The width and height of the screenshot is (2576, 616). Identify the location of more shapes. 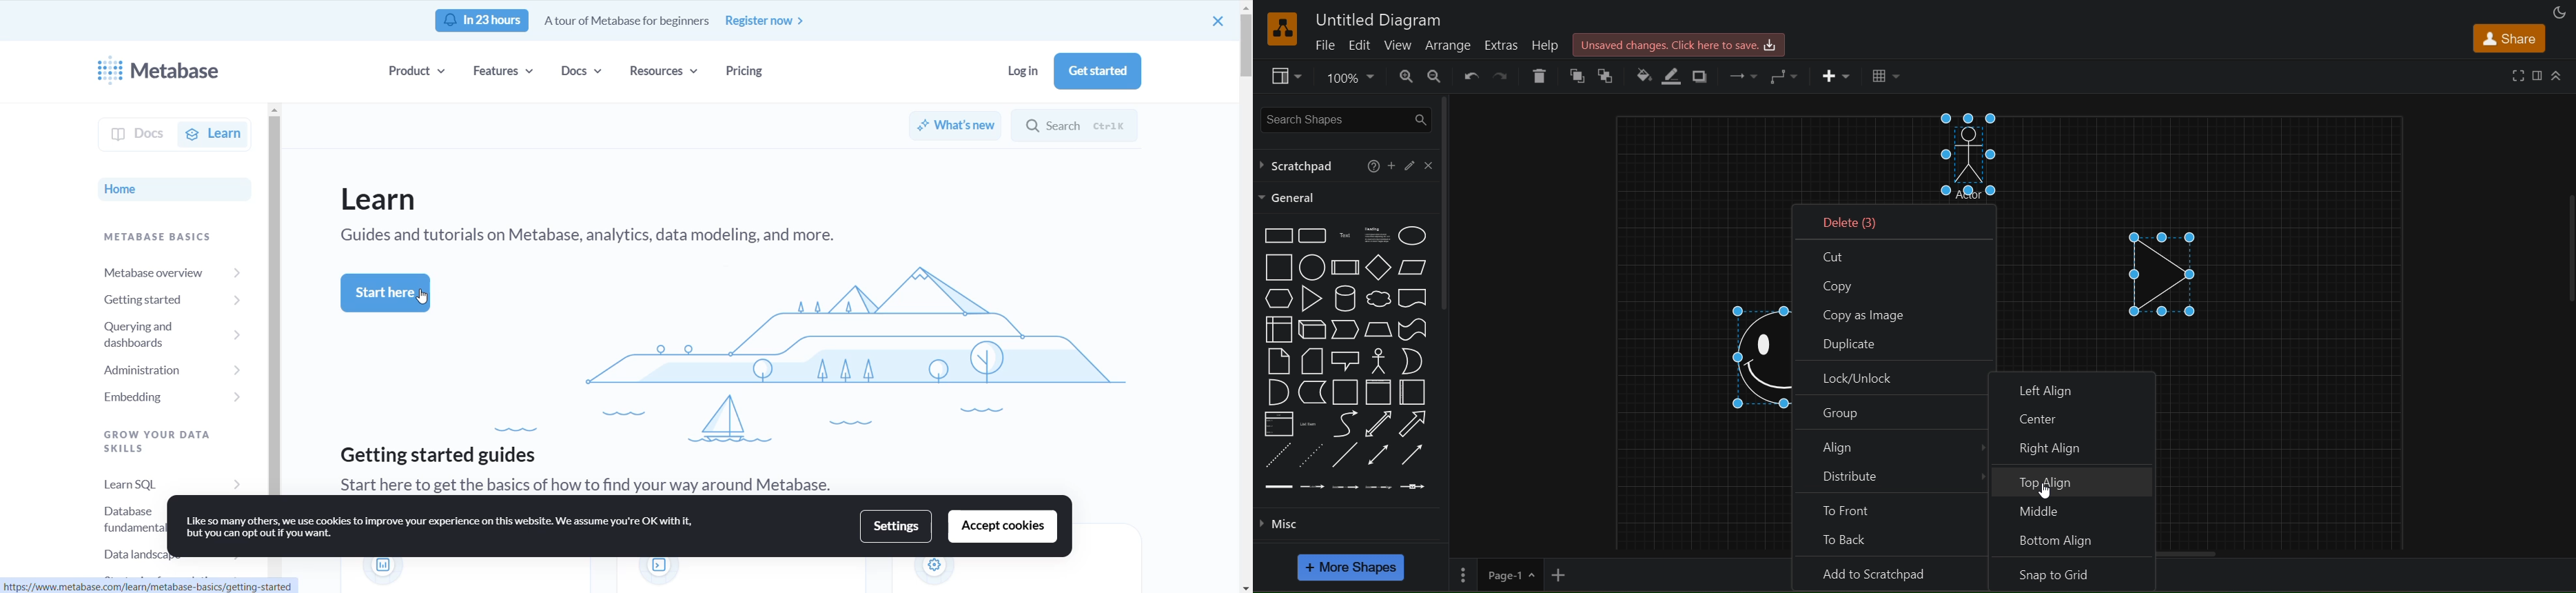
(1352, 568).